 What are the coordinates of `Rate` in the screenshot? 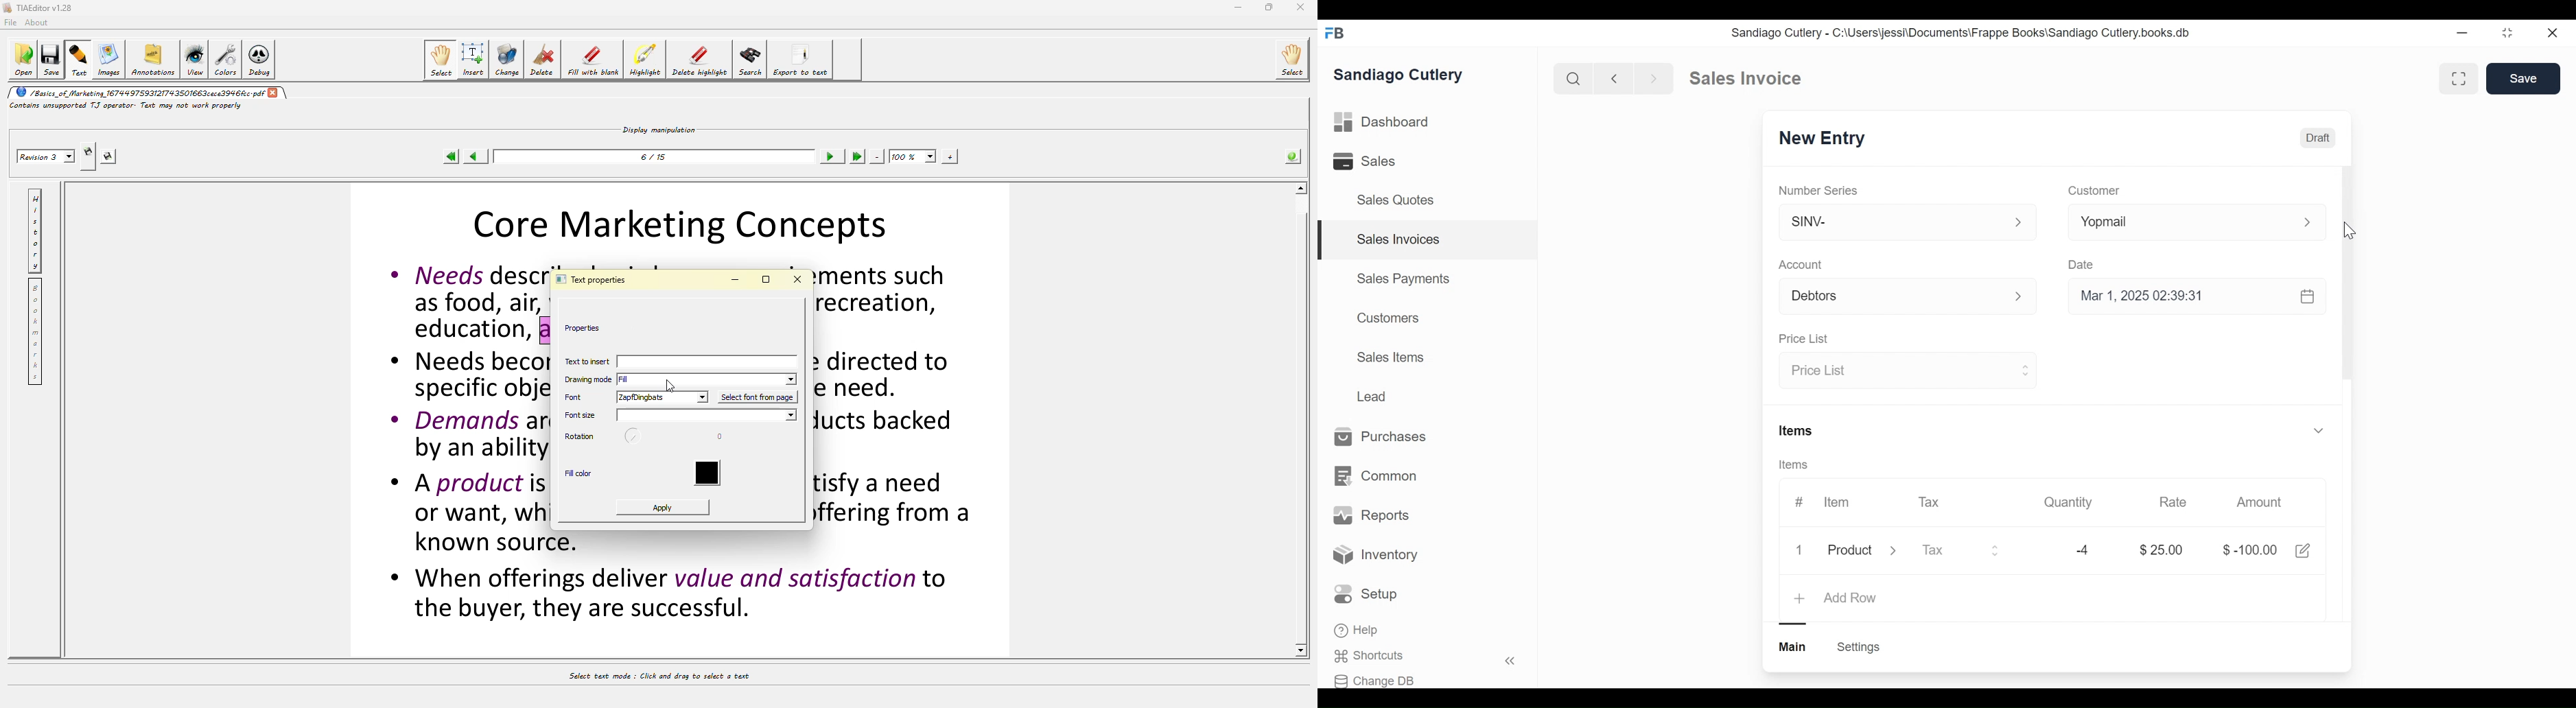 It's located at (2173, 502).